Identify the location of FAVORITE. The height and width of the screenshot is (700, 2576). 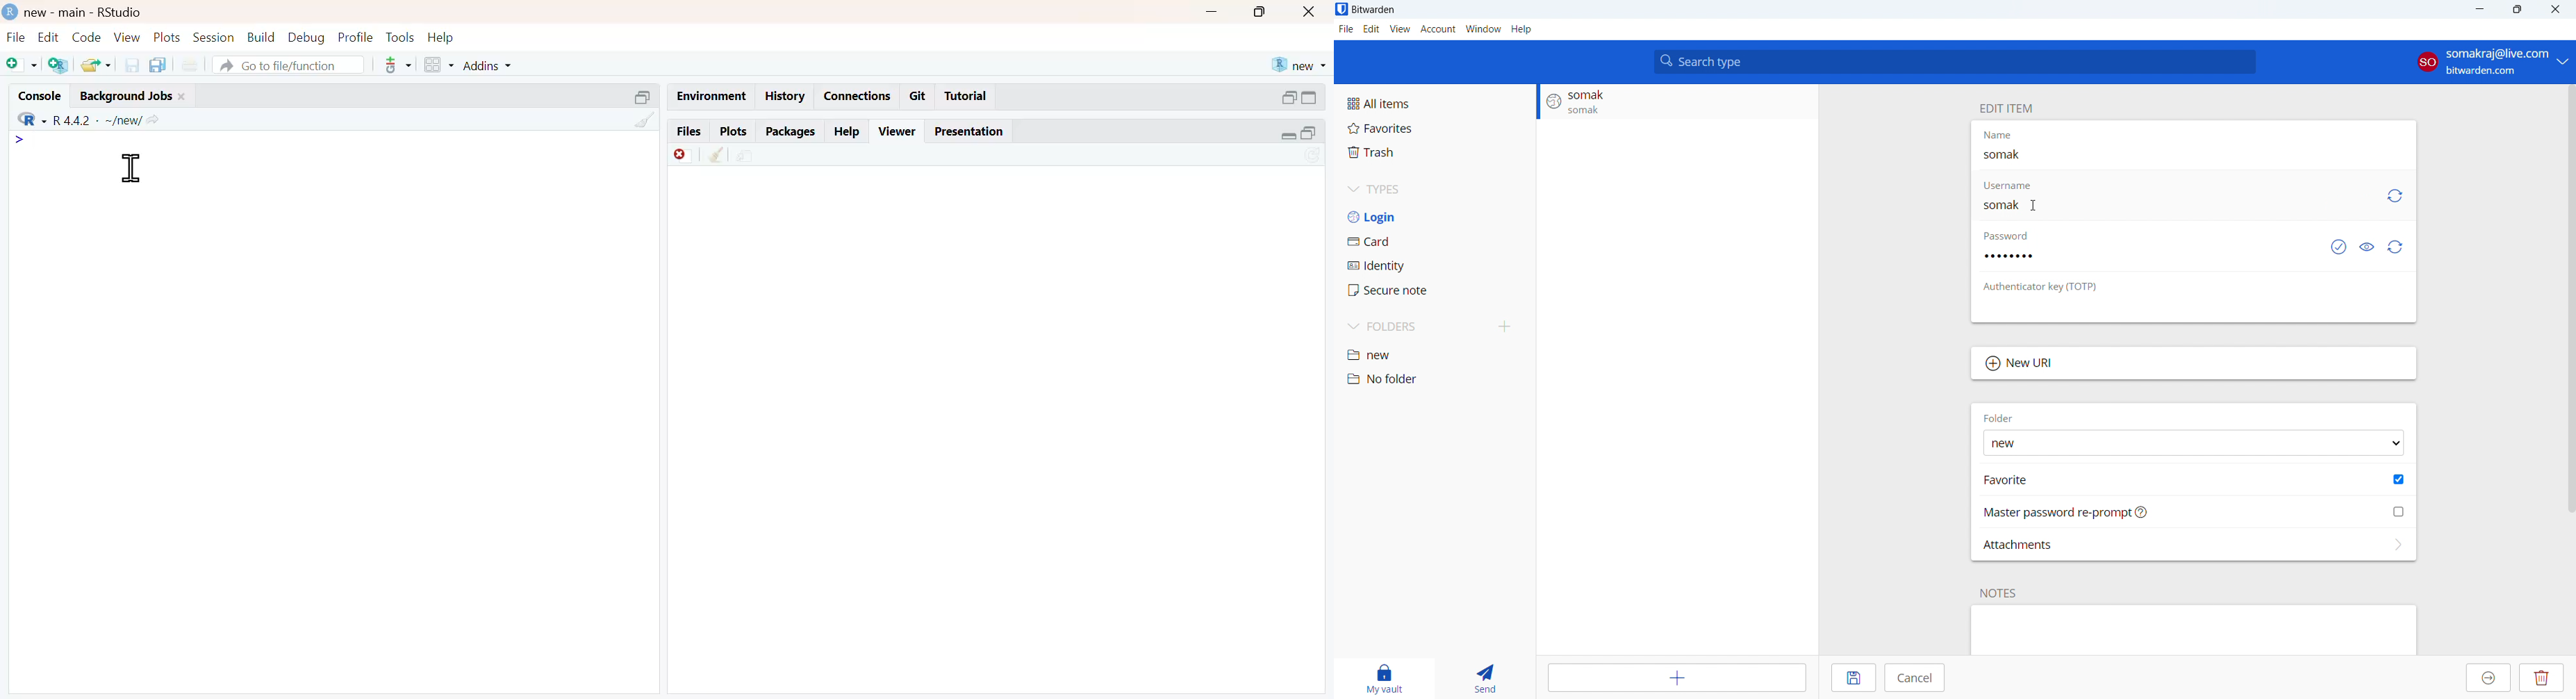
(2007, 480).